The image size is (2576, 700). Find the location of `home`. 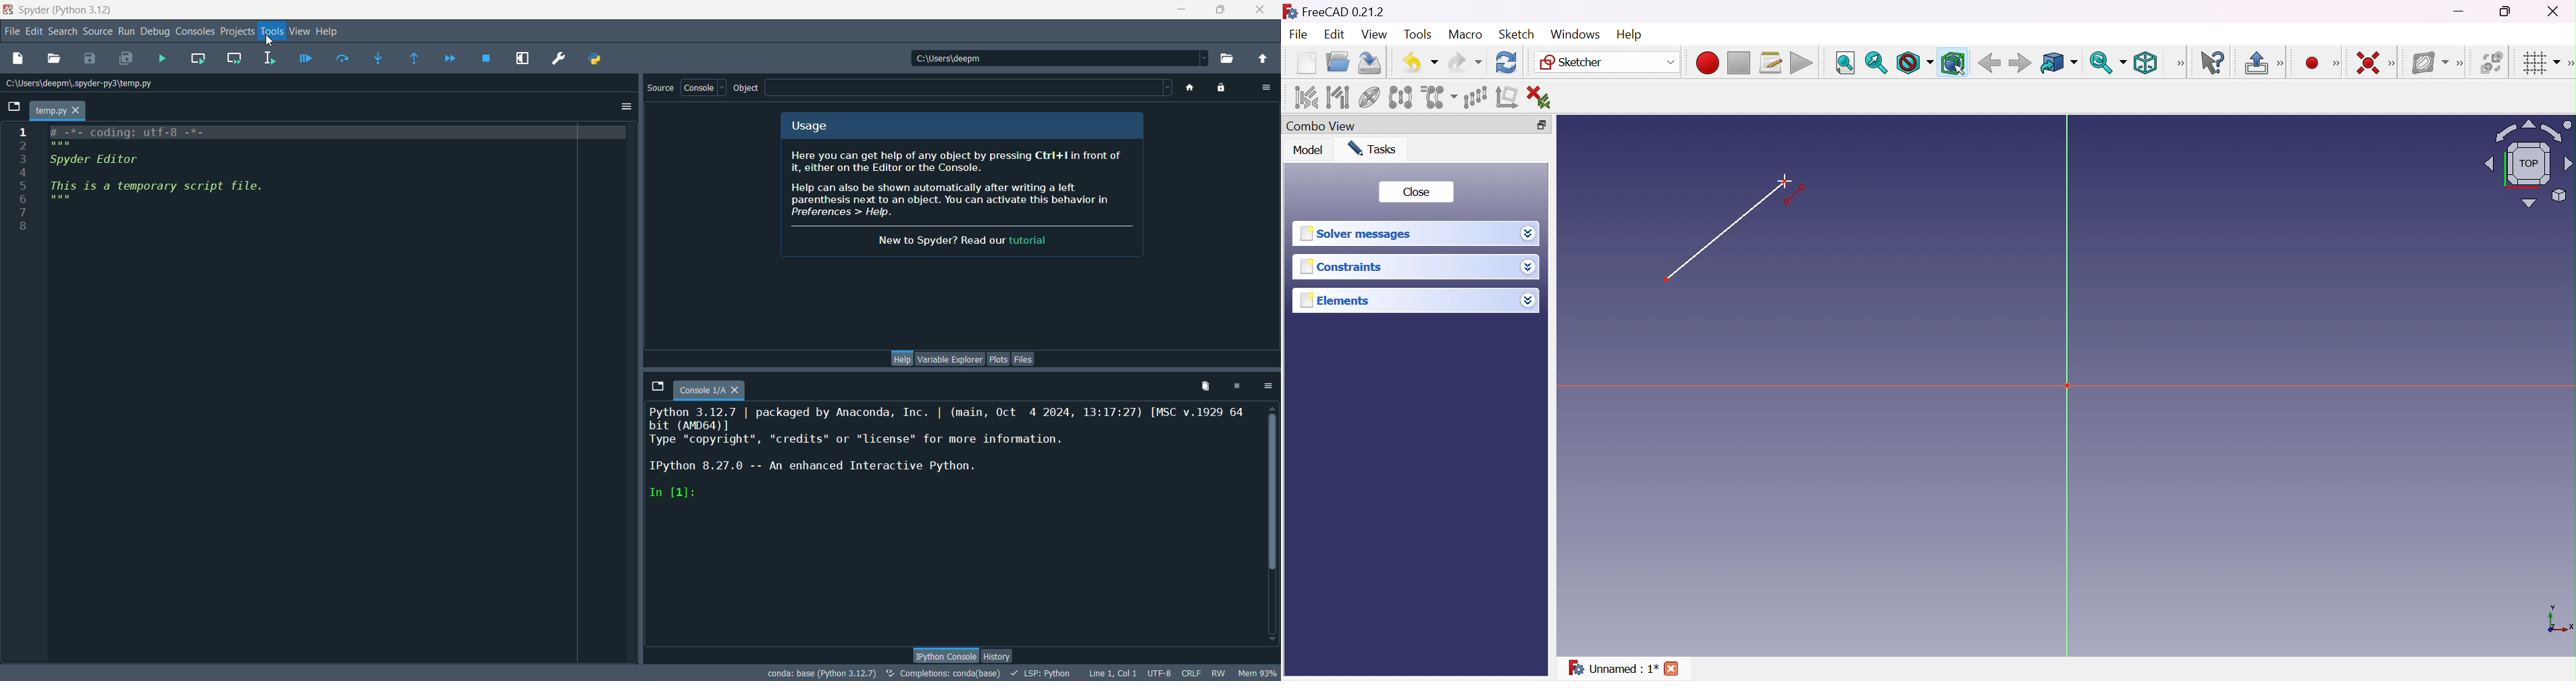

home is located at coordinates (1188, 86).